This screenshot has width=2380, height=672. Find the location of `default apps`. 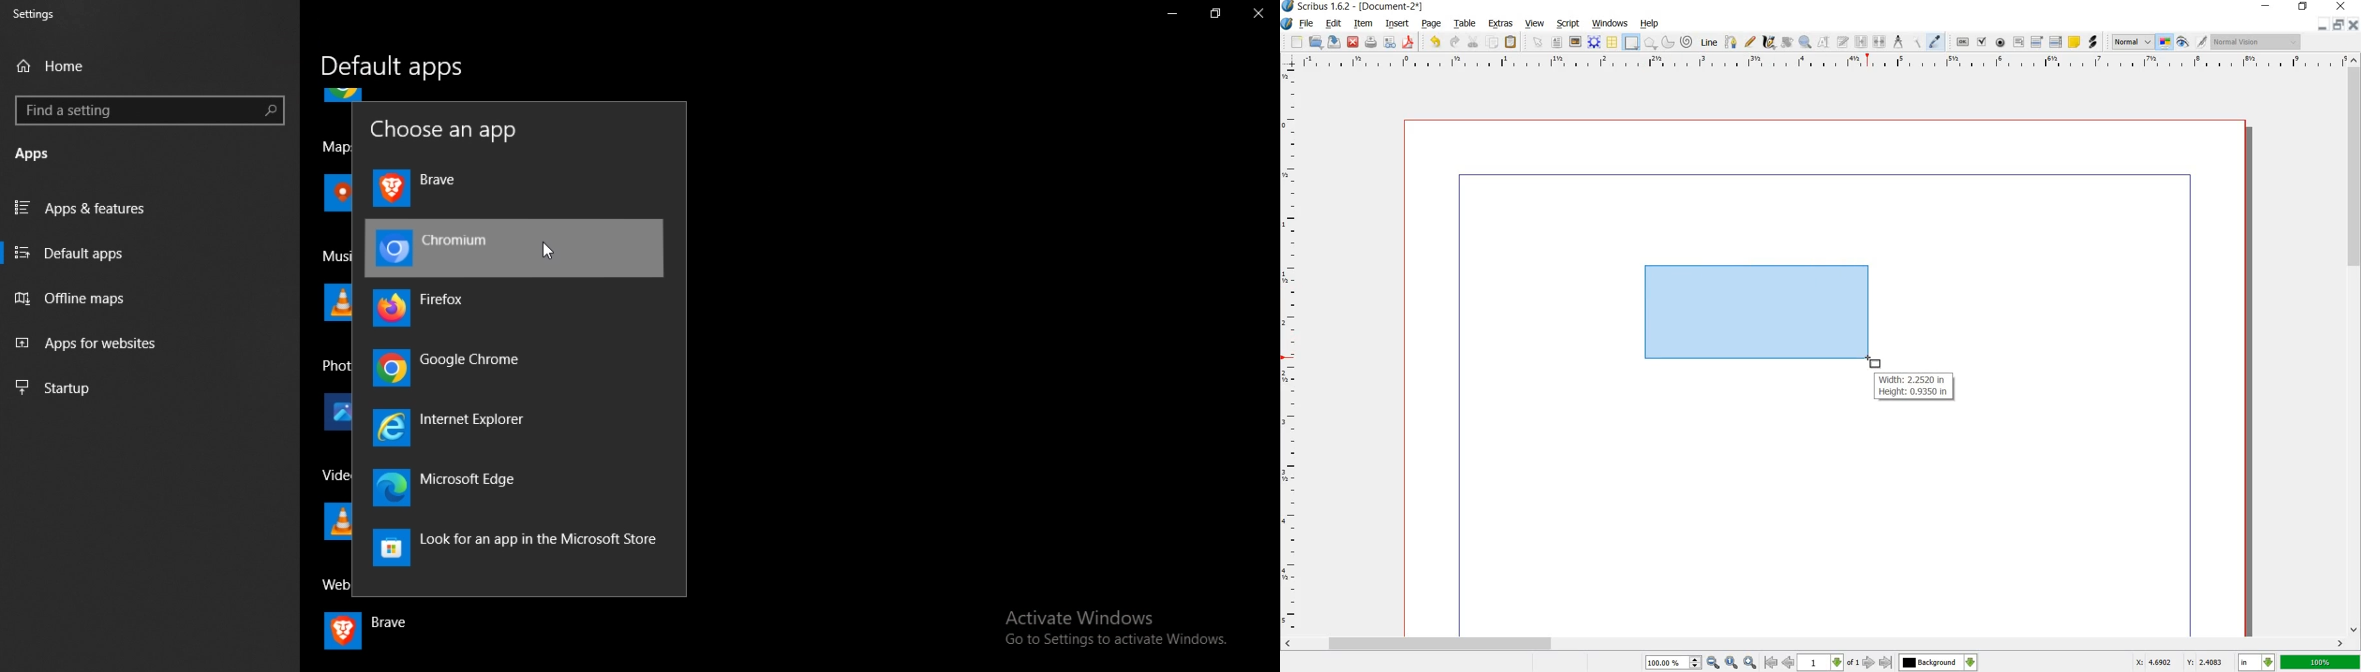

default apps is located at coordinates (397, 68).